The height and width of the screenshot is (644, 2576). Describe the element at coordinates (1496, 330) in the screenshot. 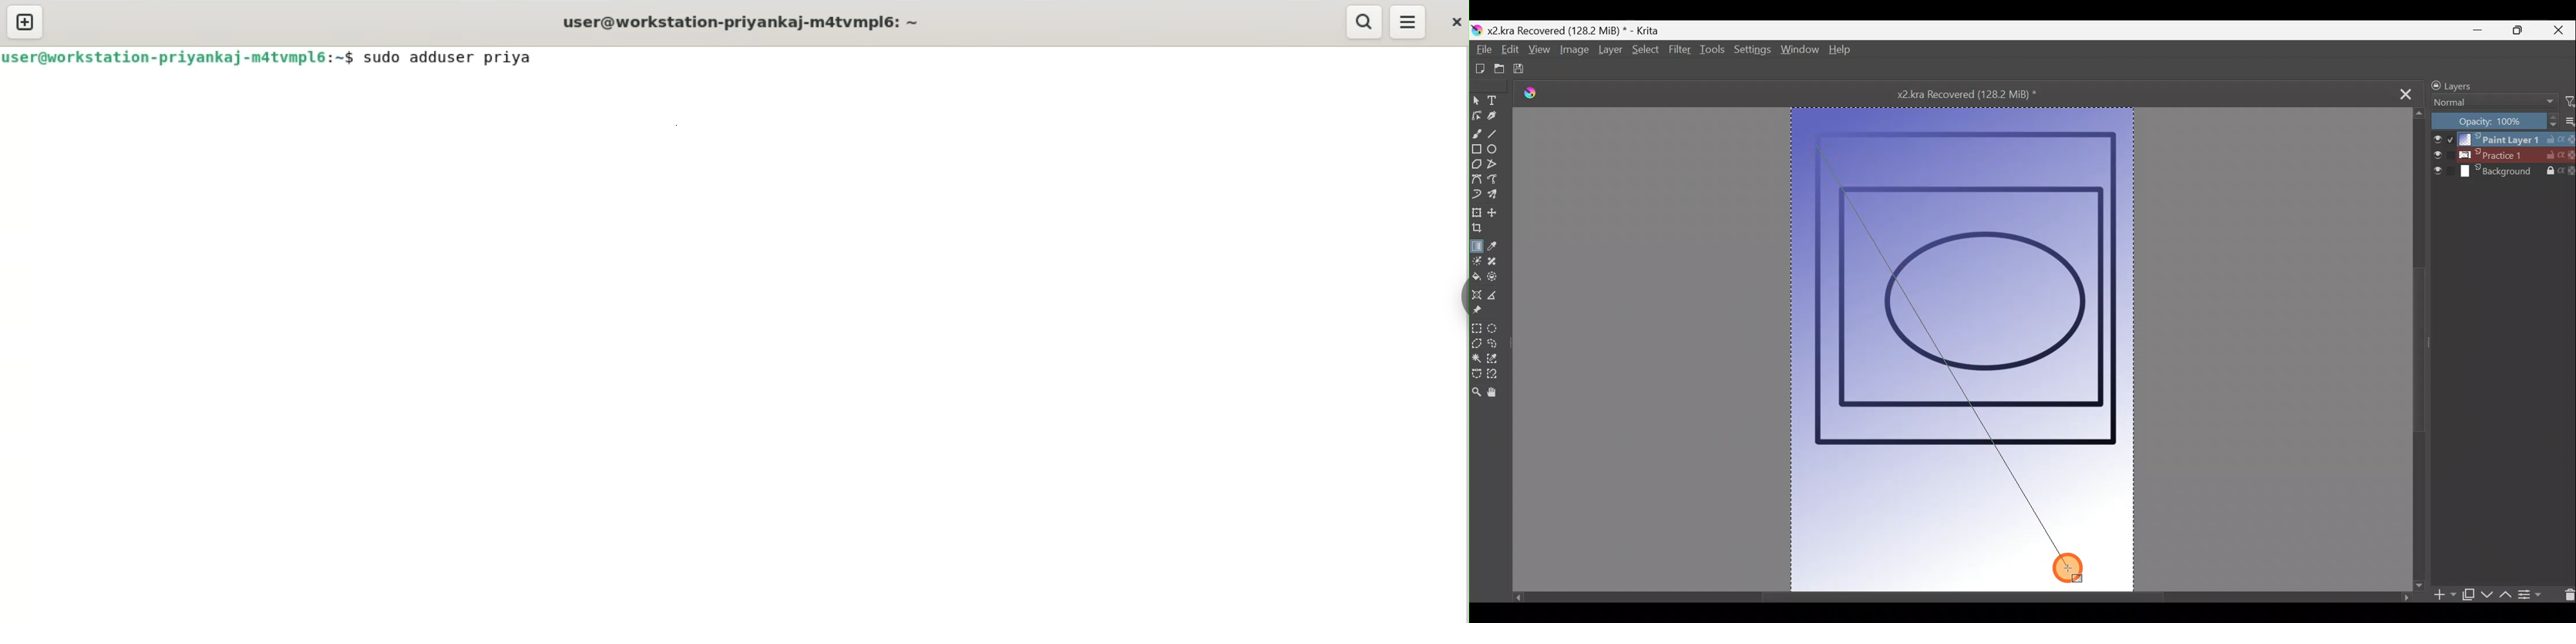

I see `Elliptical selection tool` at that location.